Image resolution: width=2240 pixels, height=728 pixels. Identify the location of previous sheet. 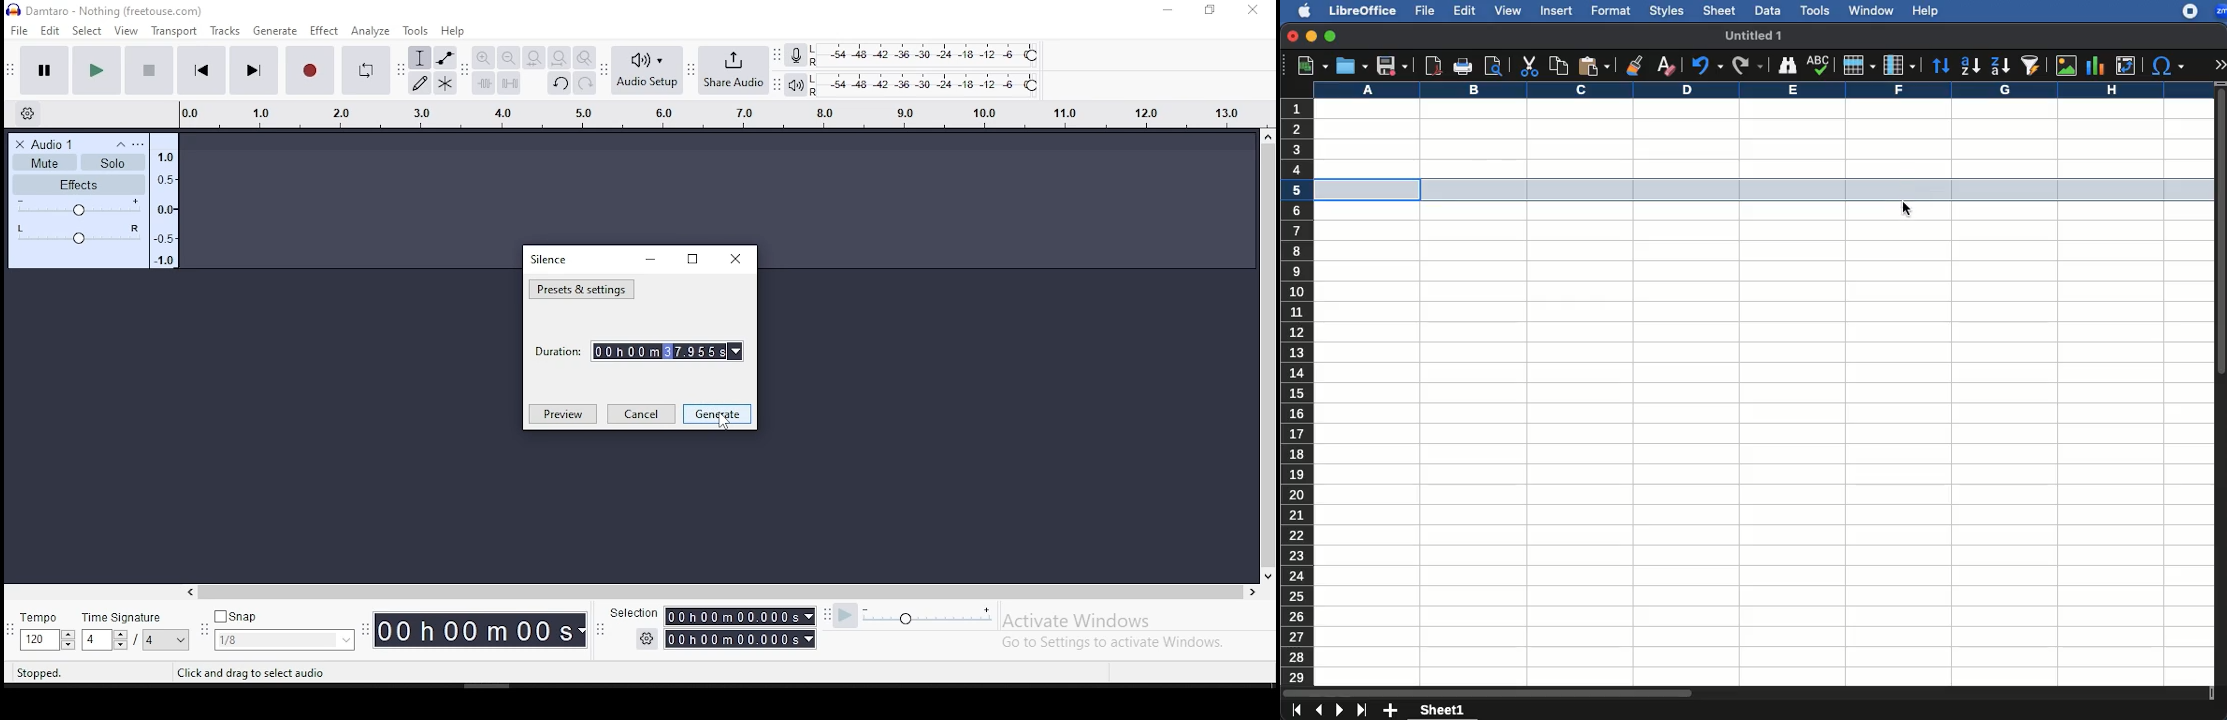
(1317, 710).